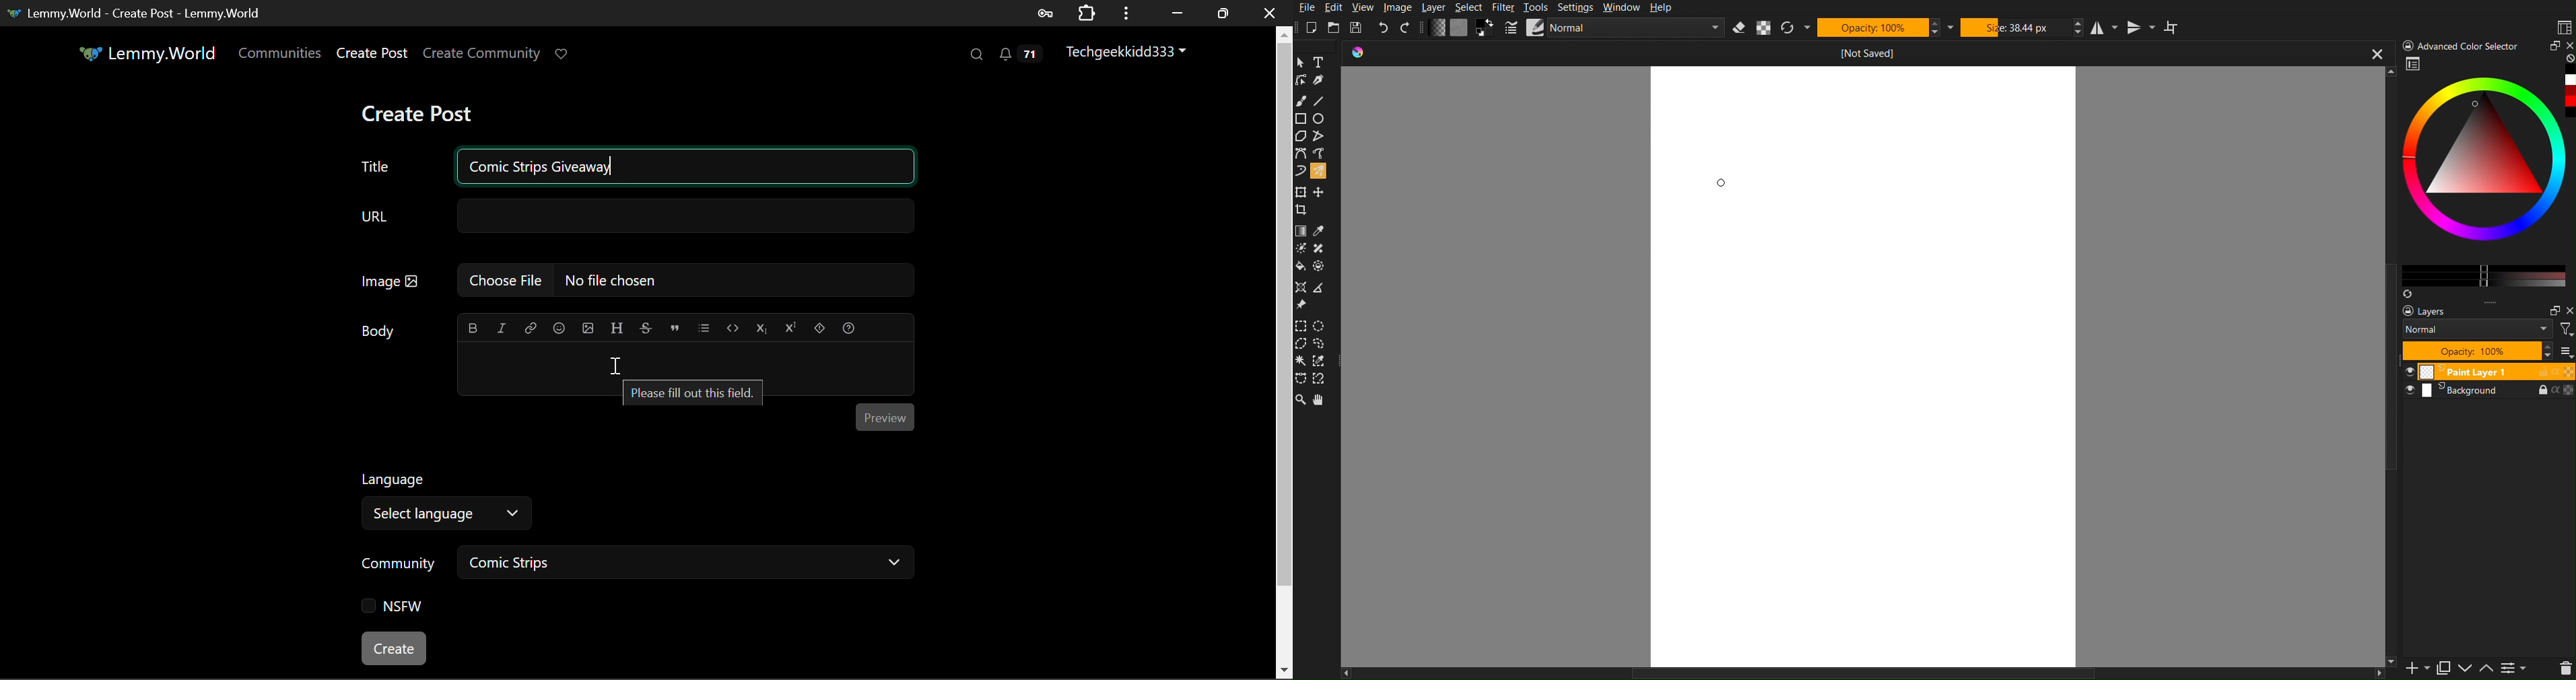 This screenshot has width=2576, height=700. I want to click on Pen Tool, so click(1322, 80).